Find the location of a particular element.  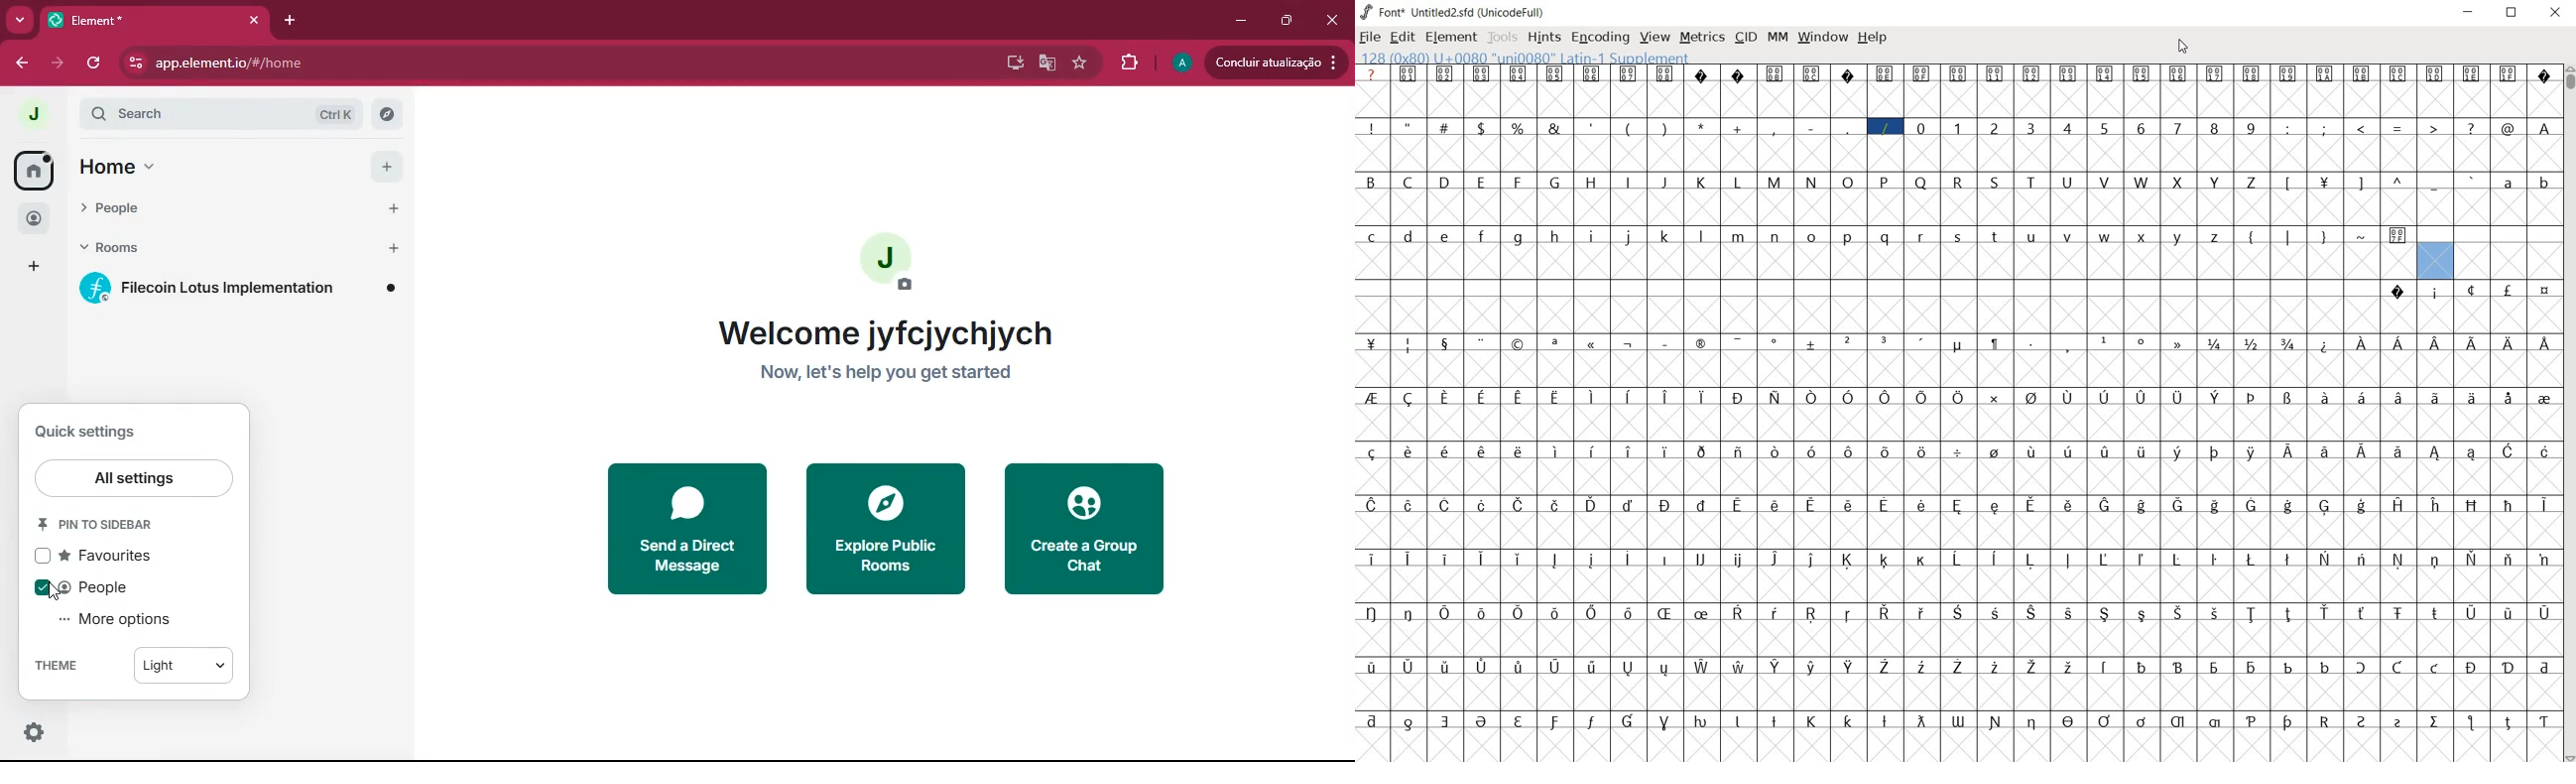

glyph is located at coordinates (1737, 612).